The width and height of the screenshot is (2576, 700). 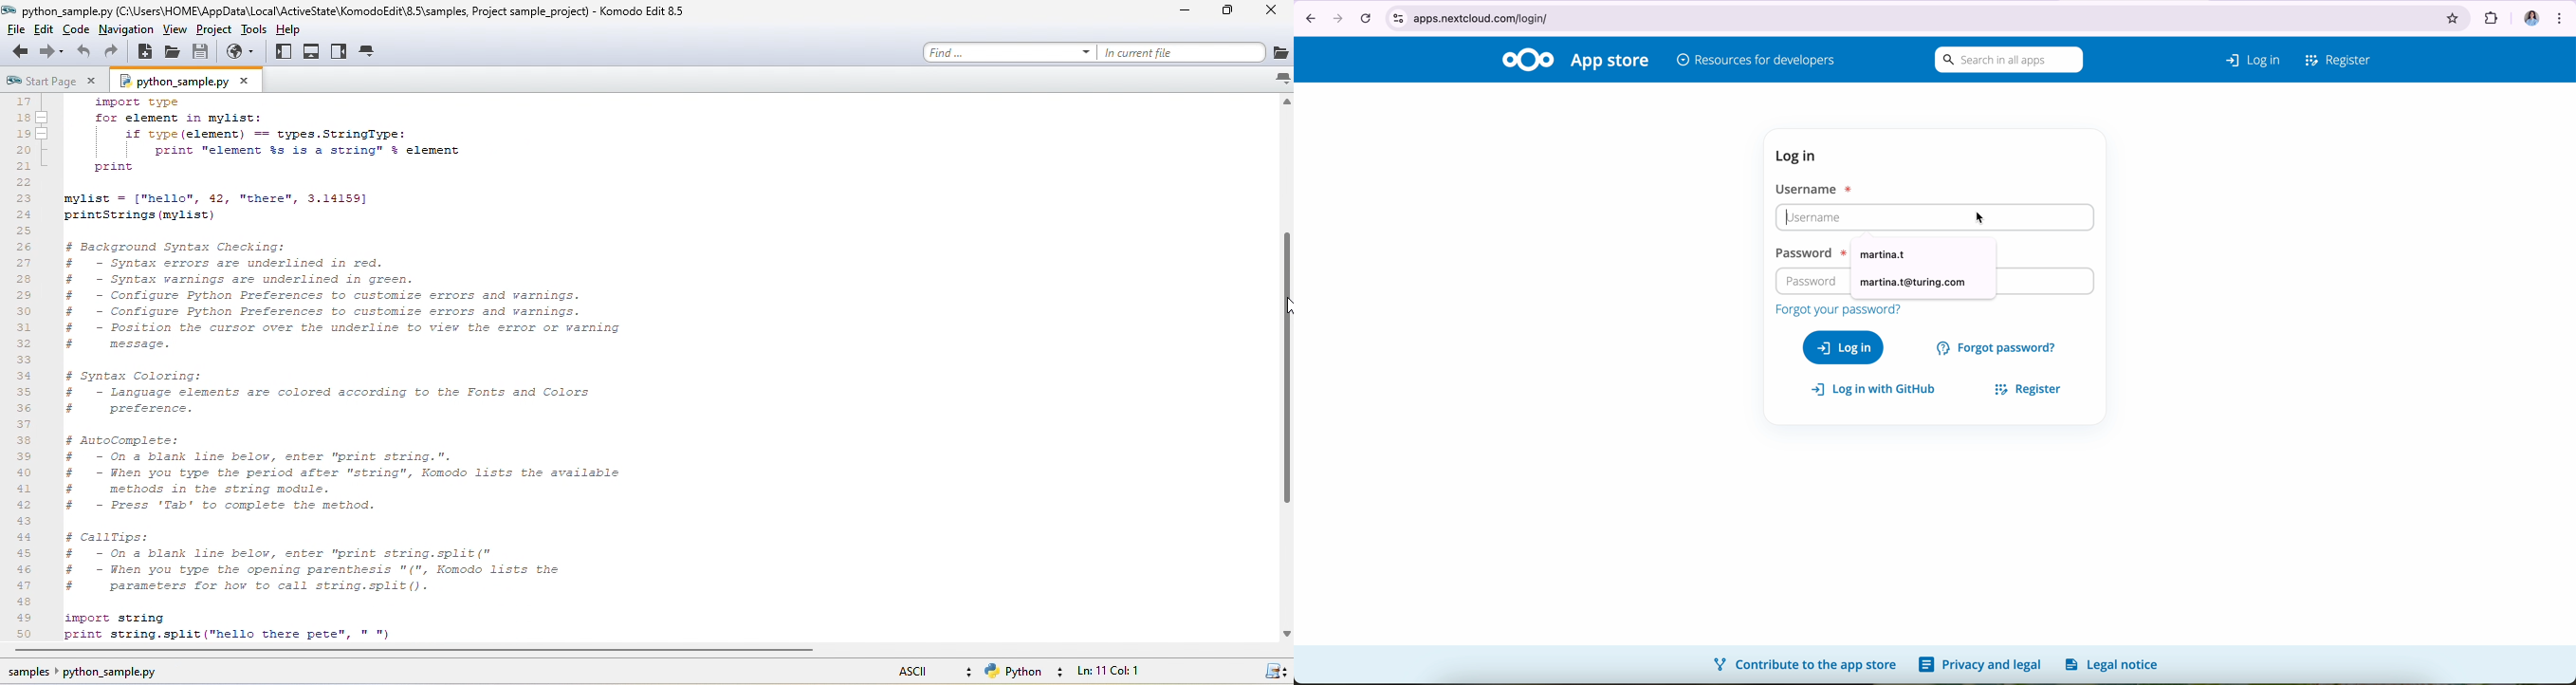 I want to click on Log in, so click(x=2240, y=57).